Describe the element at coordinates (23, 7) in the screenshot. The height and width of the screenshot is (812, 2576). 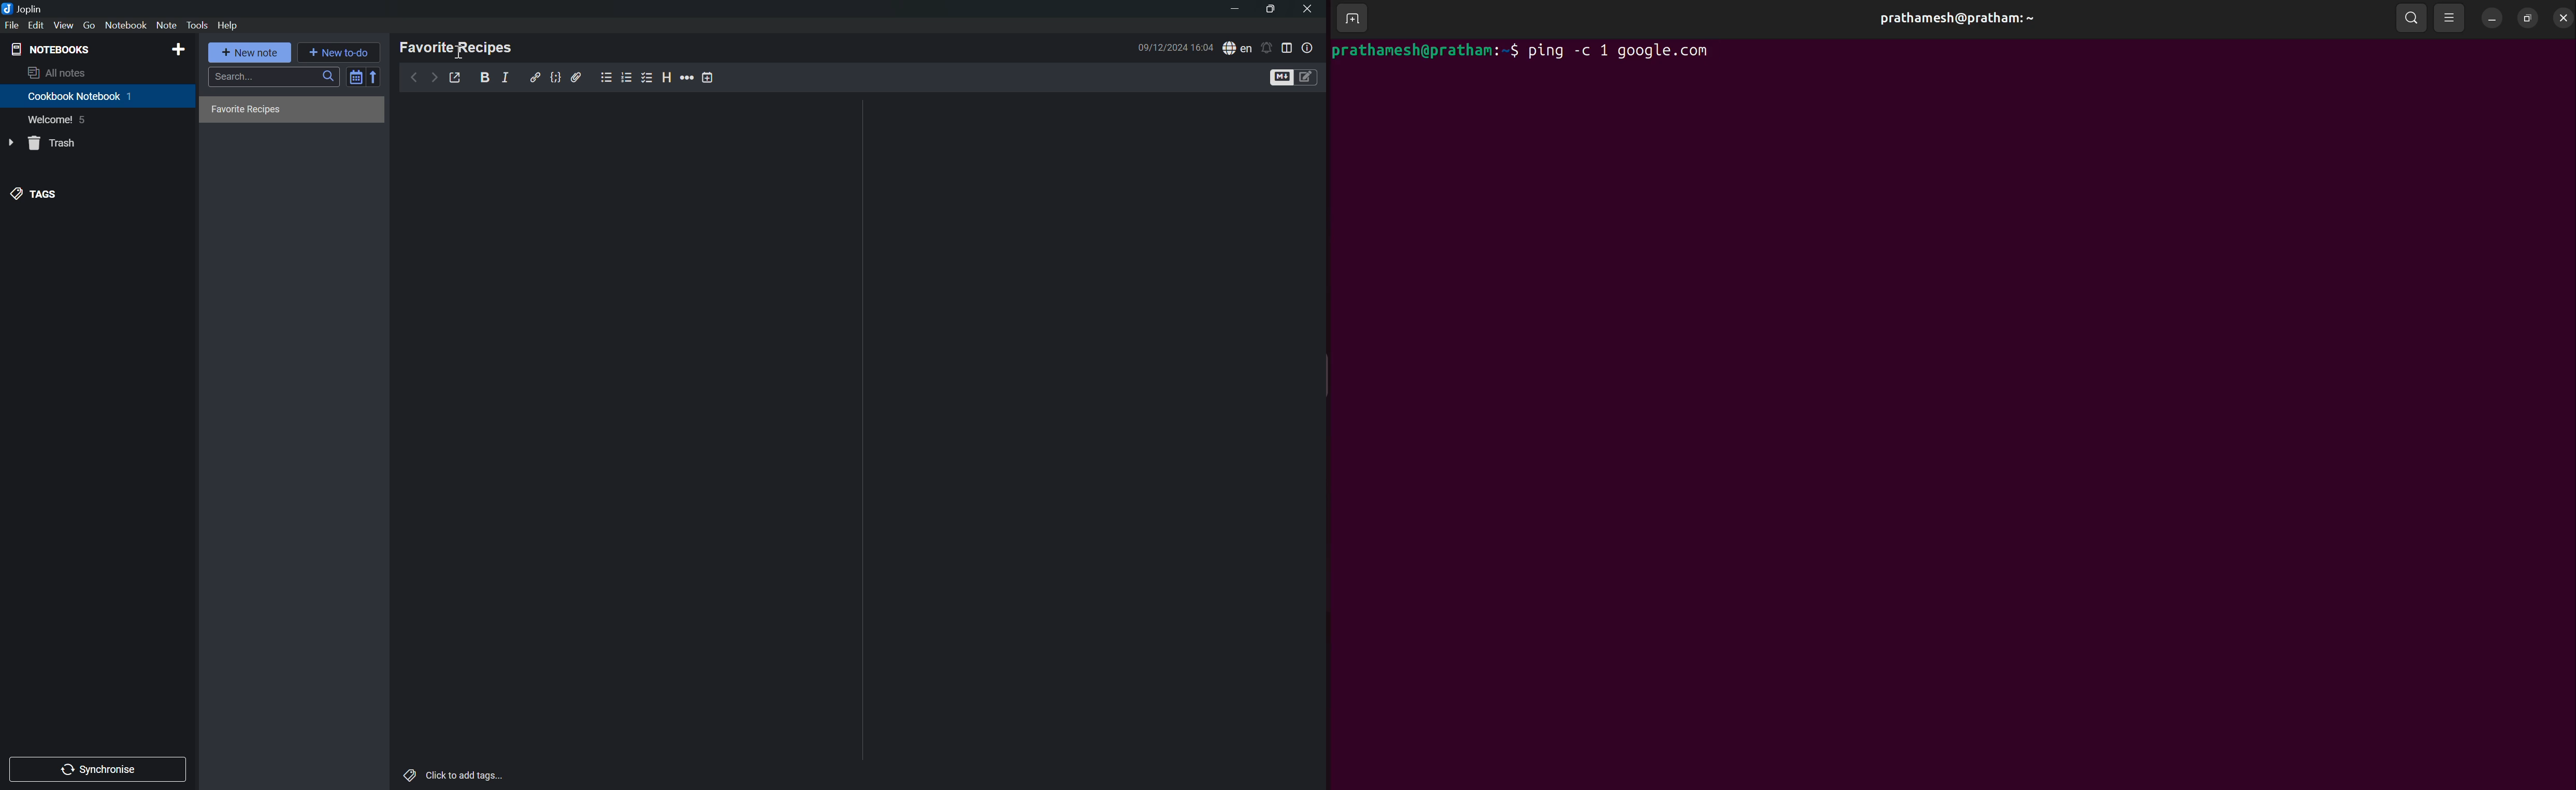
I see `Joplin` at that location.